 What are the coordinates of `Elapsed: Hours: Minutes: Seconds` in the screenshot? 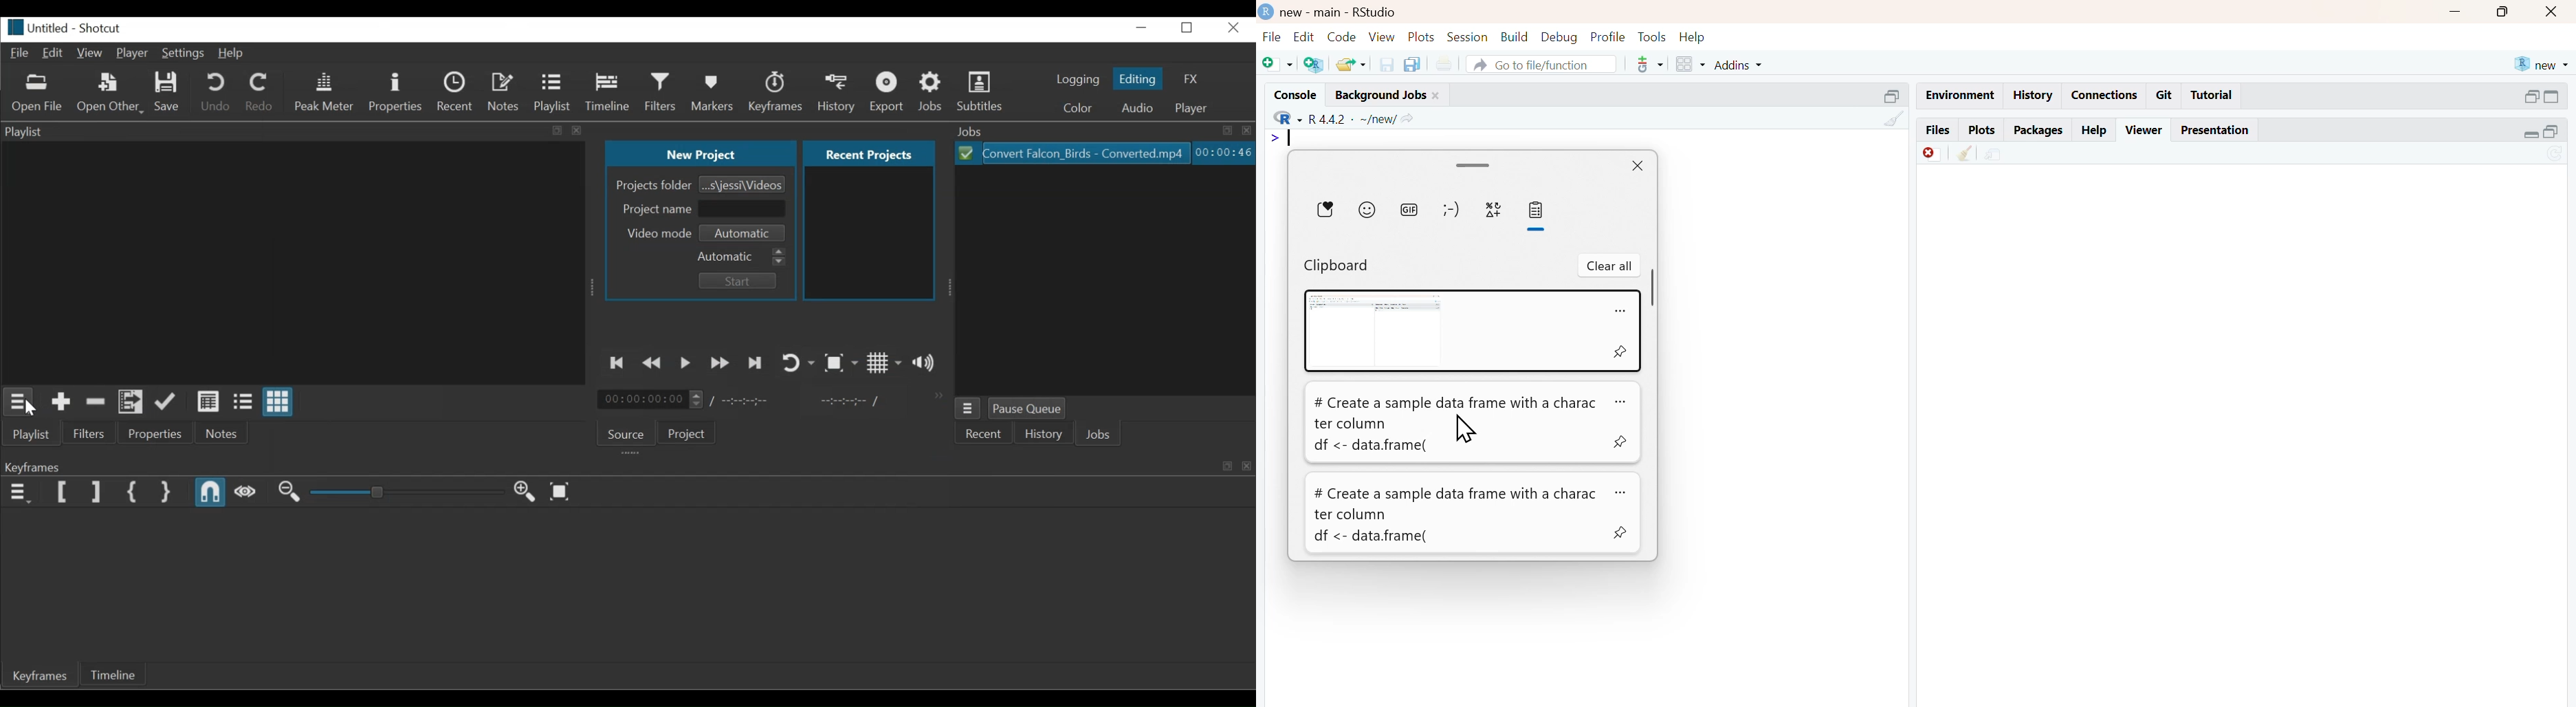 It's located at (1224, 152).